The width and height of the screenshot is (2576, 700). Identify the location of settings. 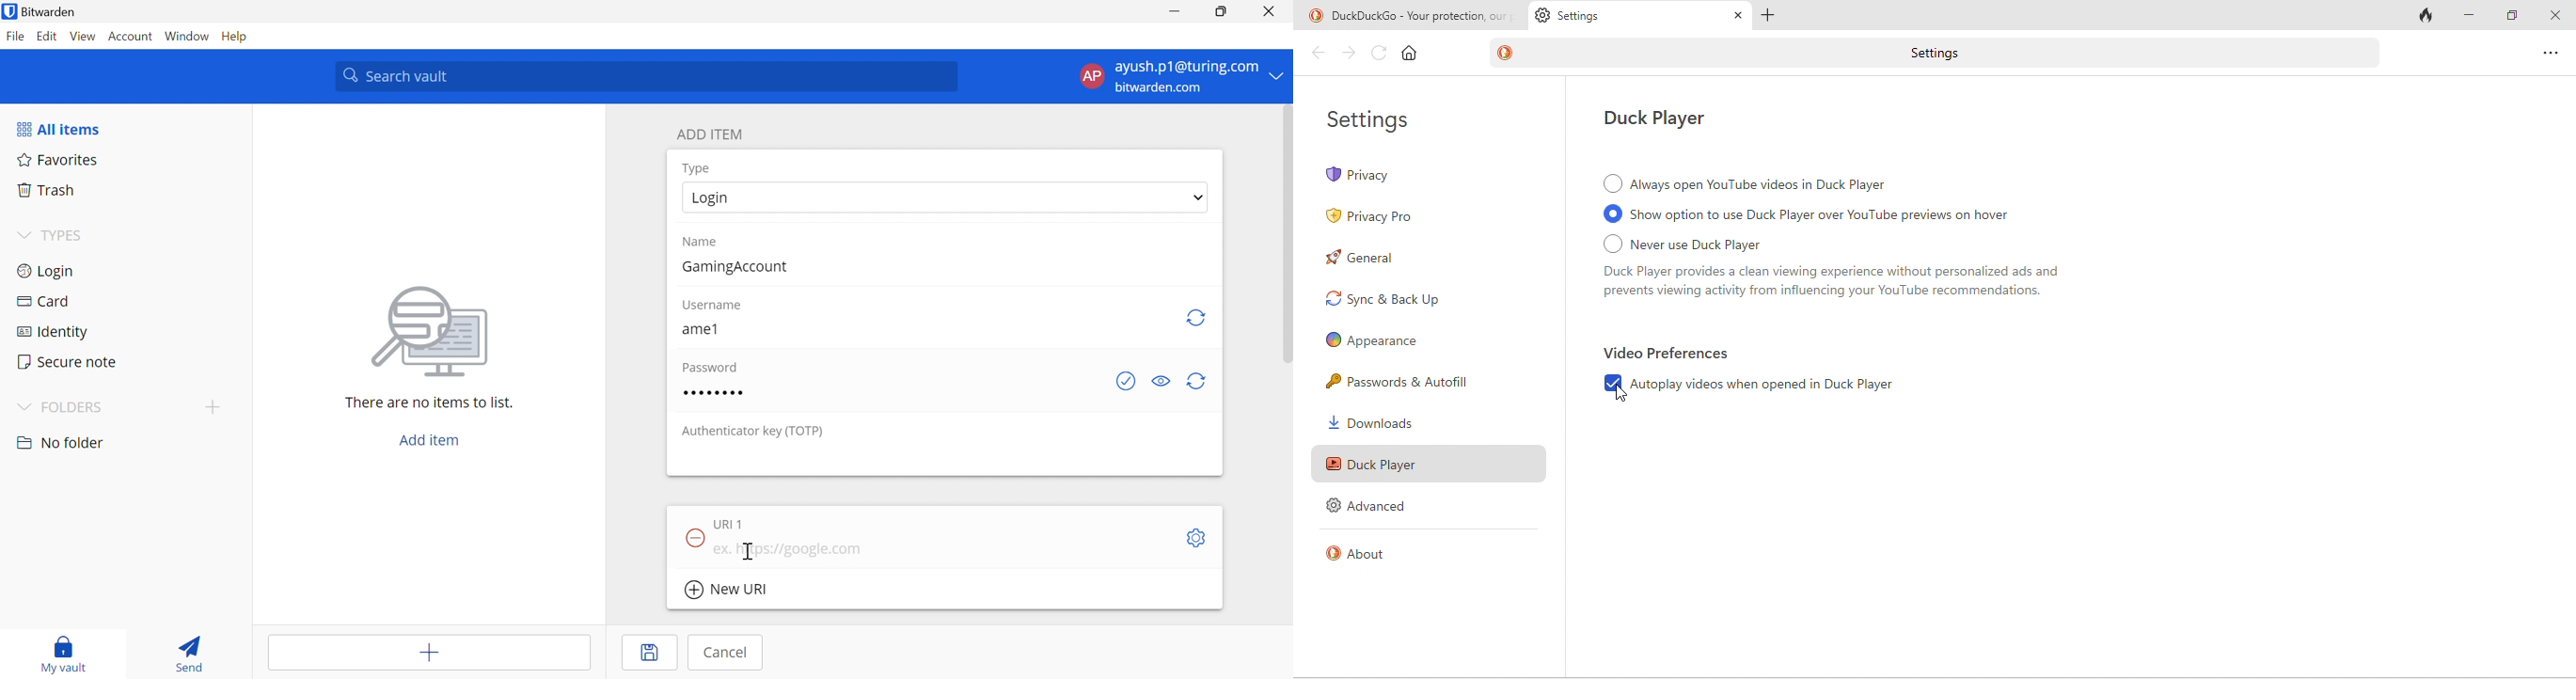
(1942, 54).